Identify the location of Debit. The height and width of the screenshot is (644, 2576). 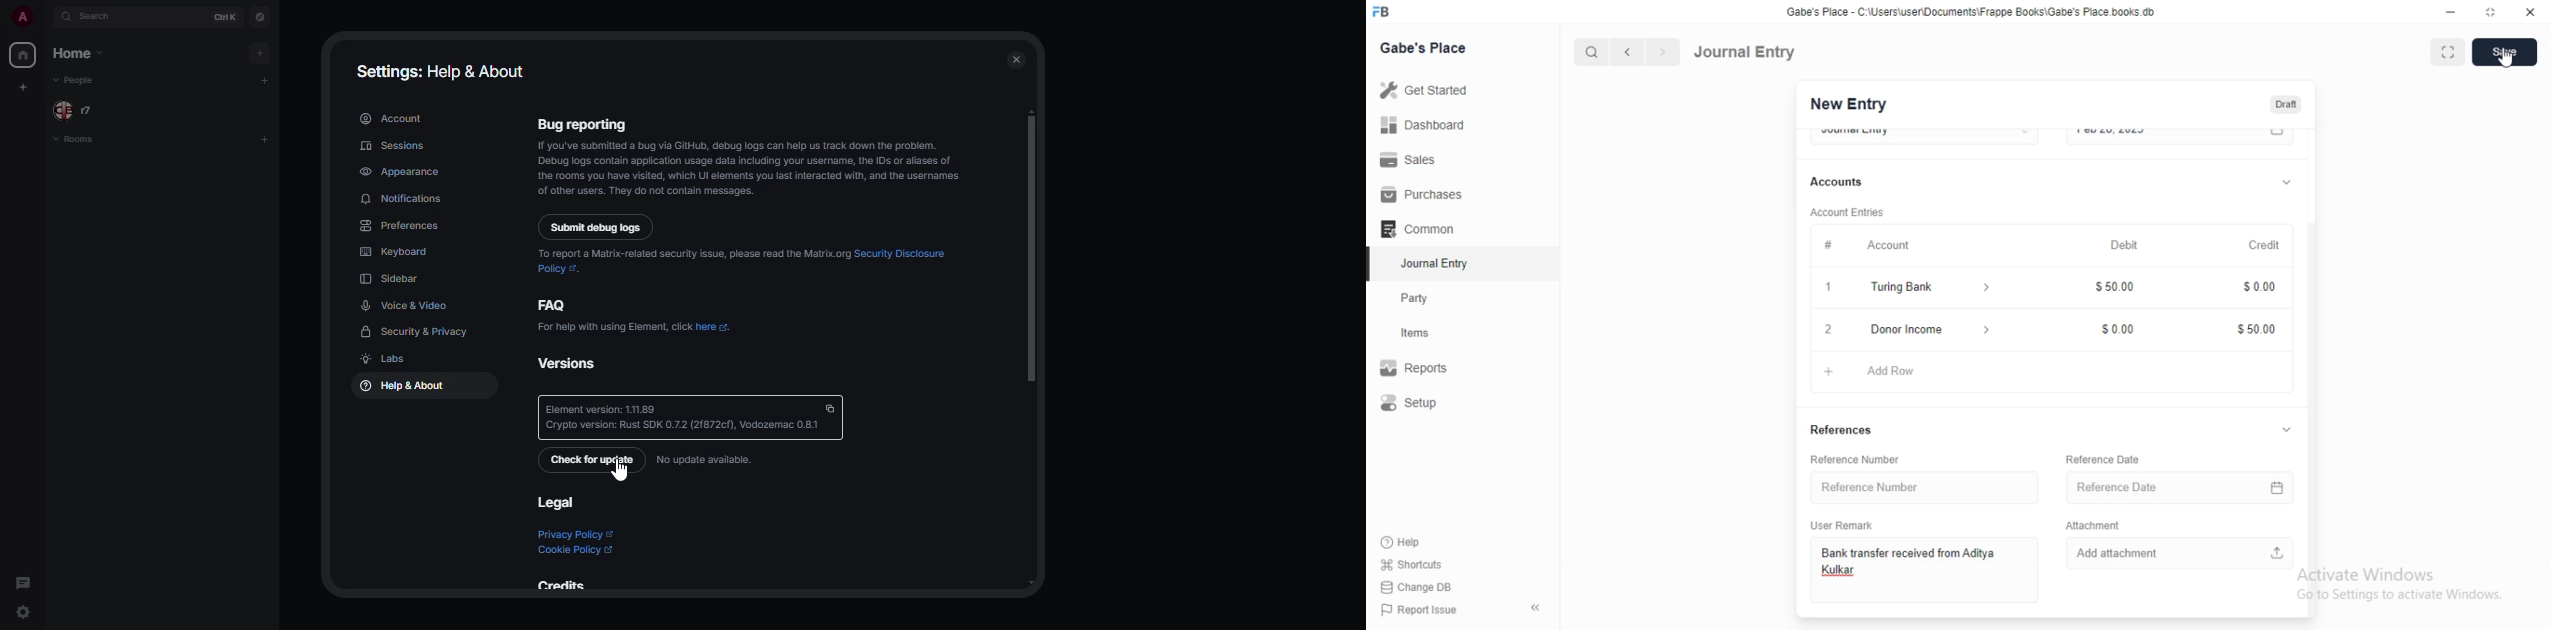
(2126, 246).